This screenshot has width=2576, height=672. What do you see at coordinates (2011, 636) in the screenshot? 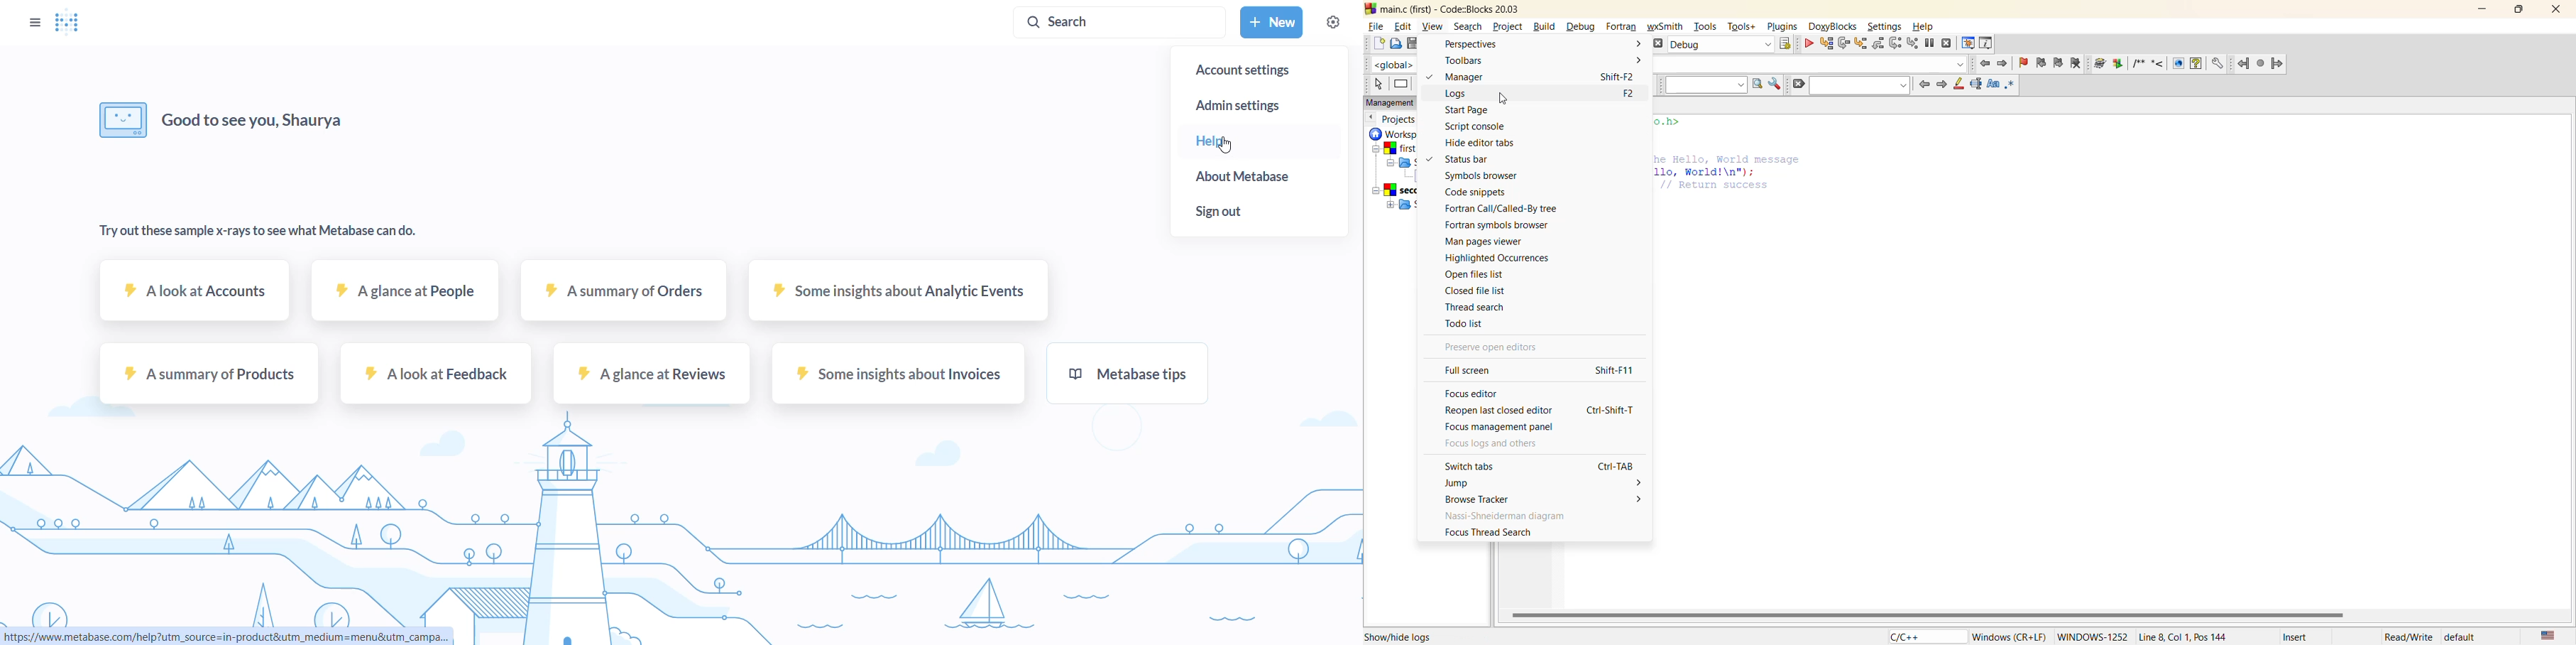
I see `Windows (CR+LF)` at bounding box center [2011, 636].